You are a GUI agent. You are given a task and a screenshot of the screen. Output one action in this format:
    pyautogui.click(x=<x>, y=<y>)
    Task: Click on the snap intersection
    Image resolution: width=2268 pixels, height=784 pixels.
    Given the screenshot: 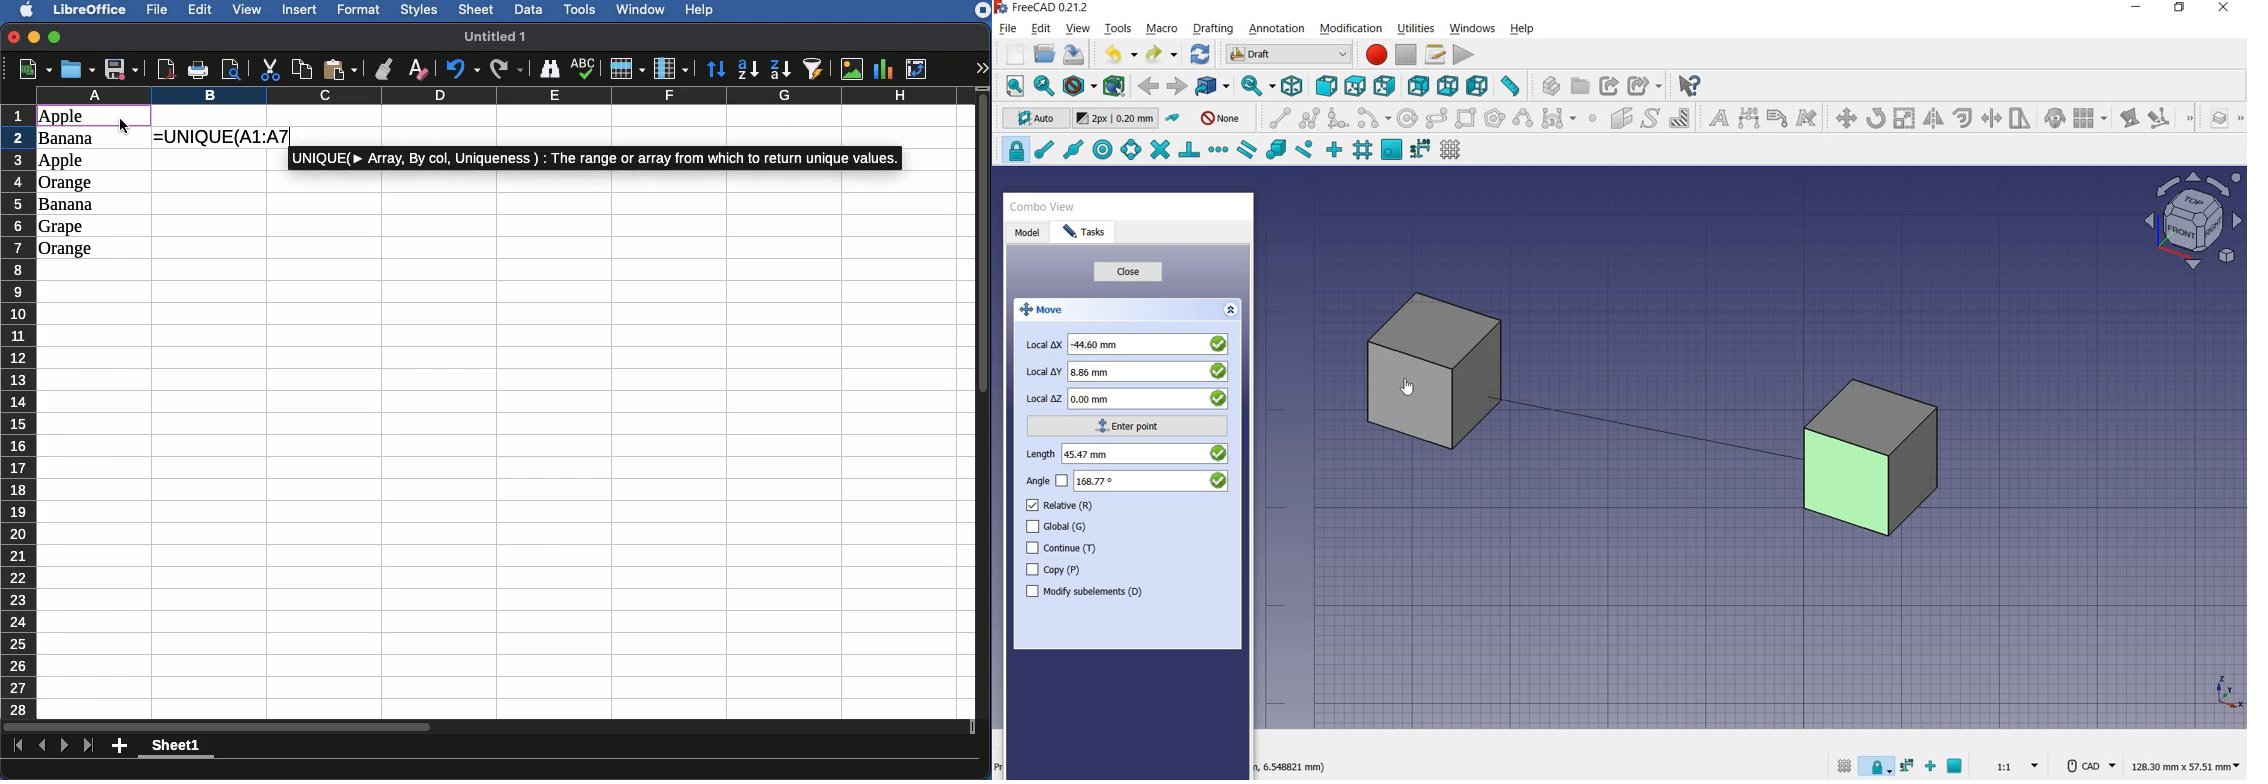 What is the action you would take?
    pyautogui.click(x=1162, y=149)
    